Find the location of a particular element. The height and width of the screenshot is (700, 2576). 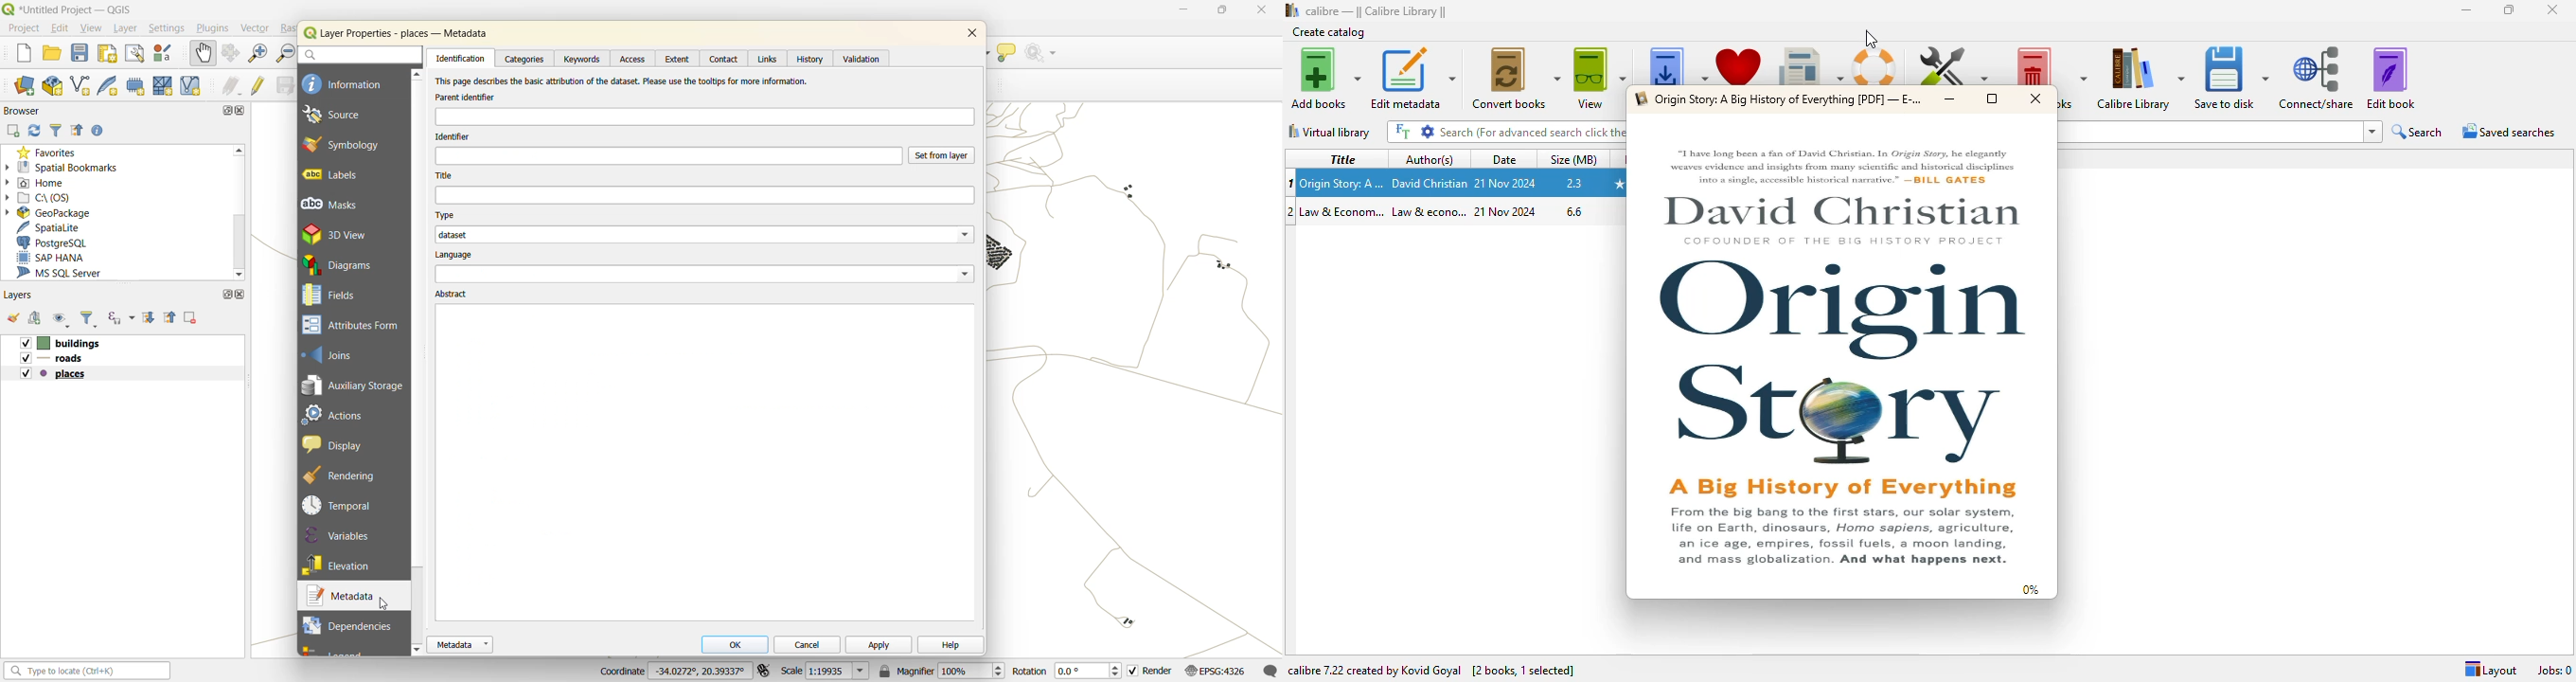

calibre library is located at coordinates (1377, 11).